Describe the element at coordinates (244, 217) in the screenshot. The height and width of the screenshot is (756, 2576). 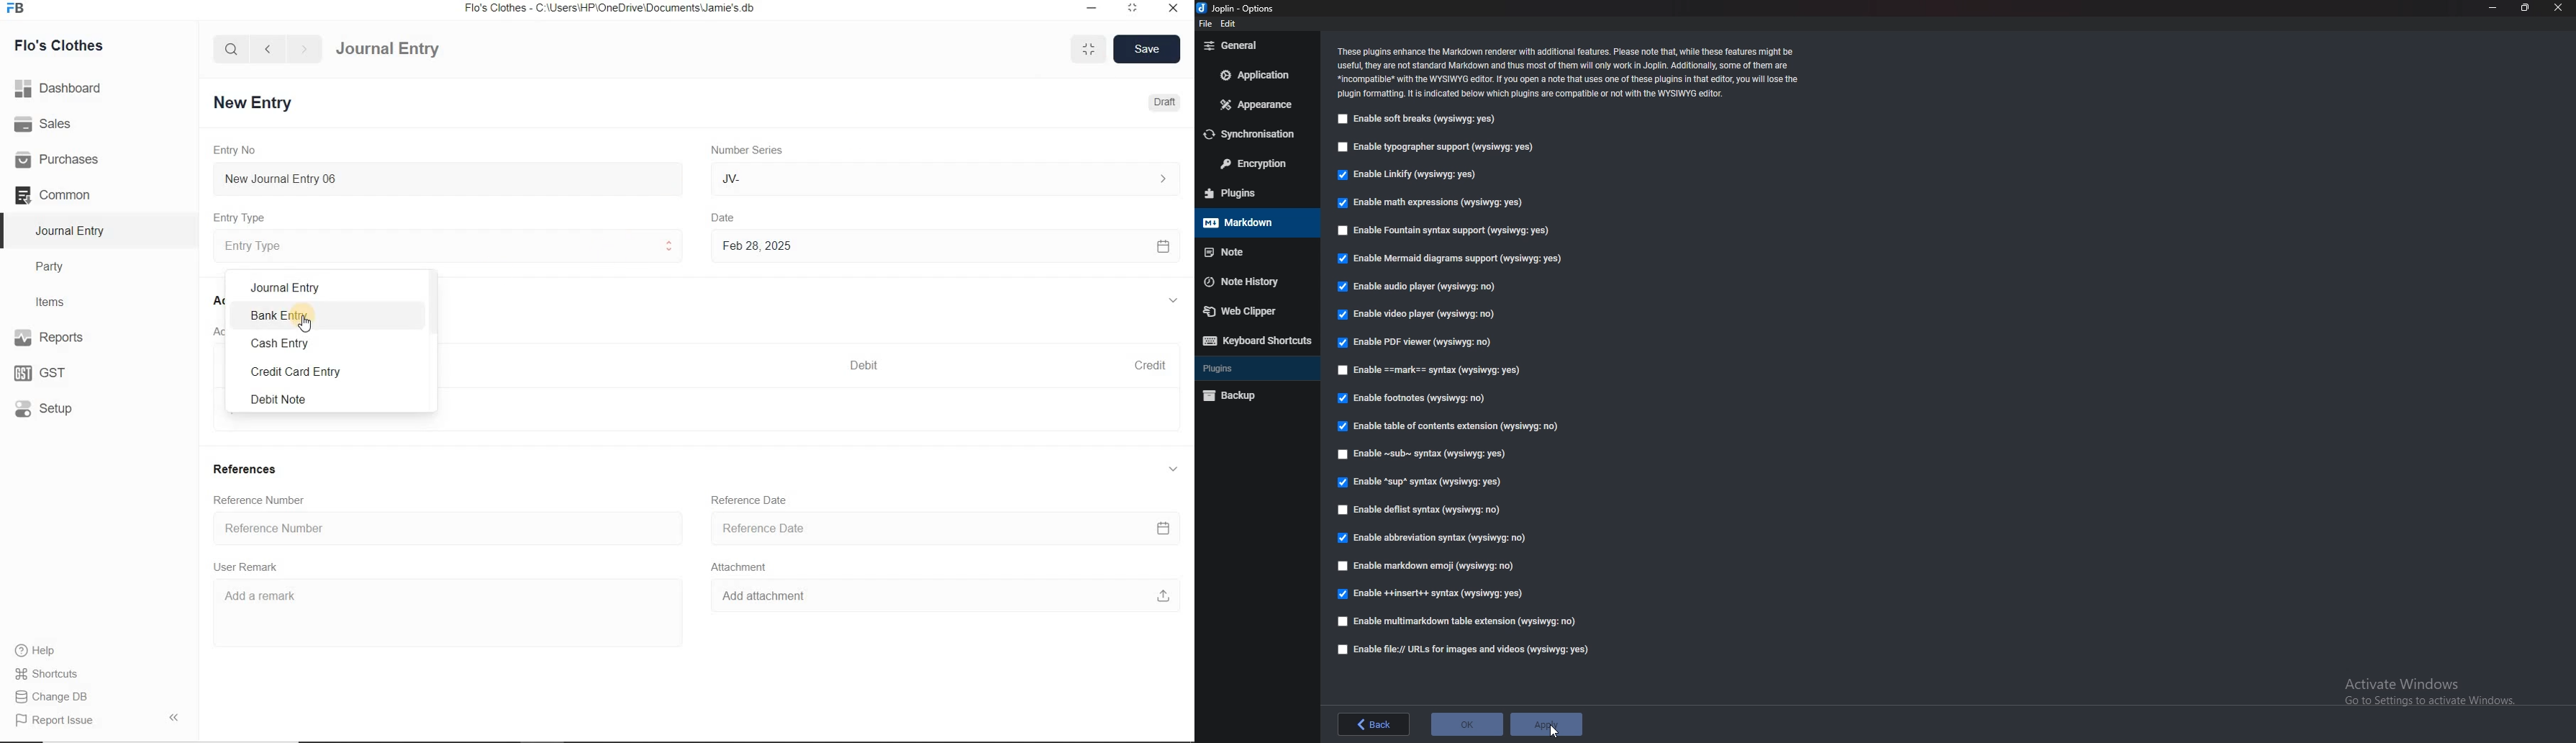
I see `Entry Type` at that location.